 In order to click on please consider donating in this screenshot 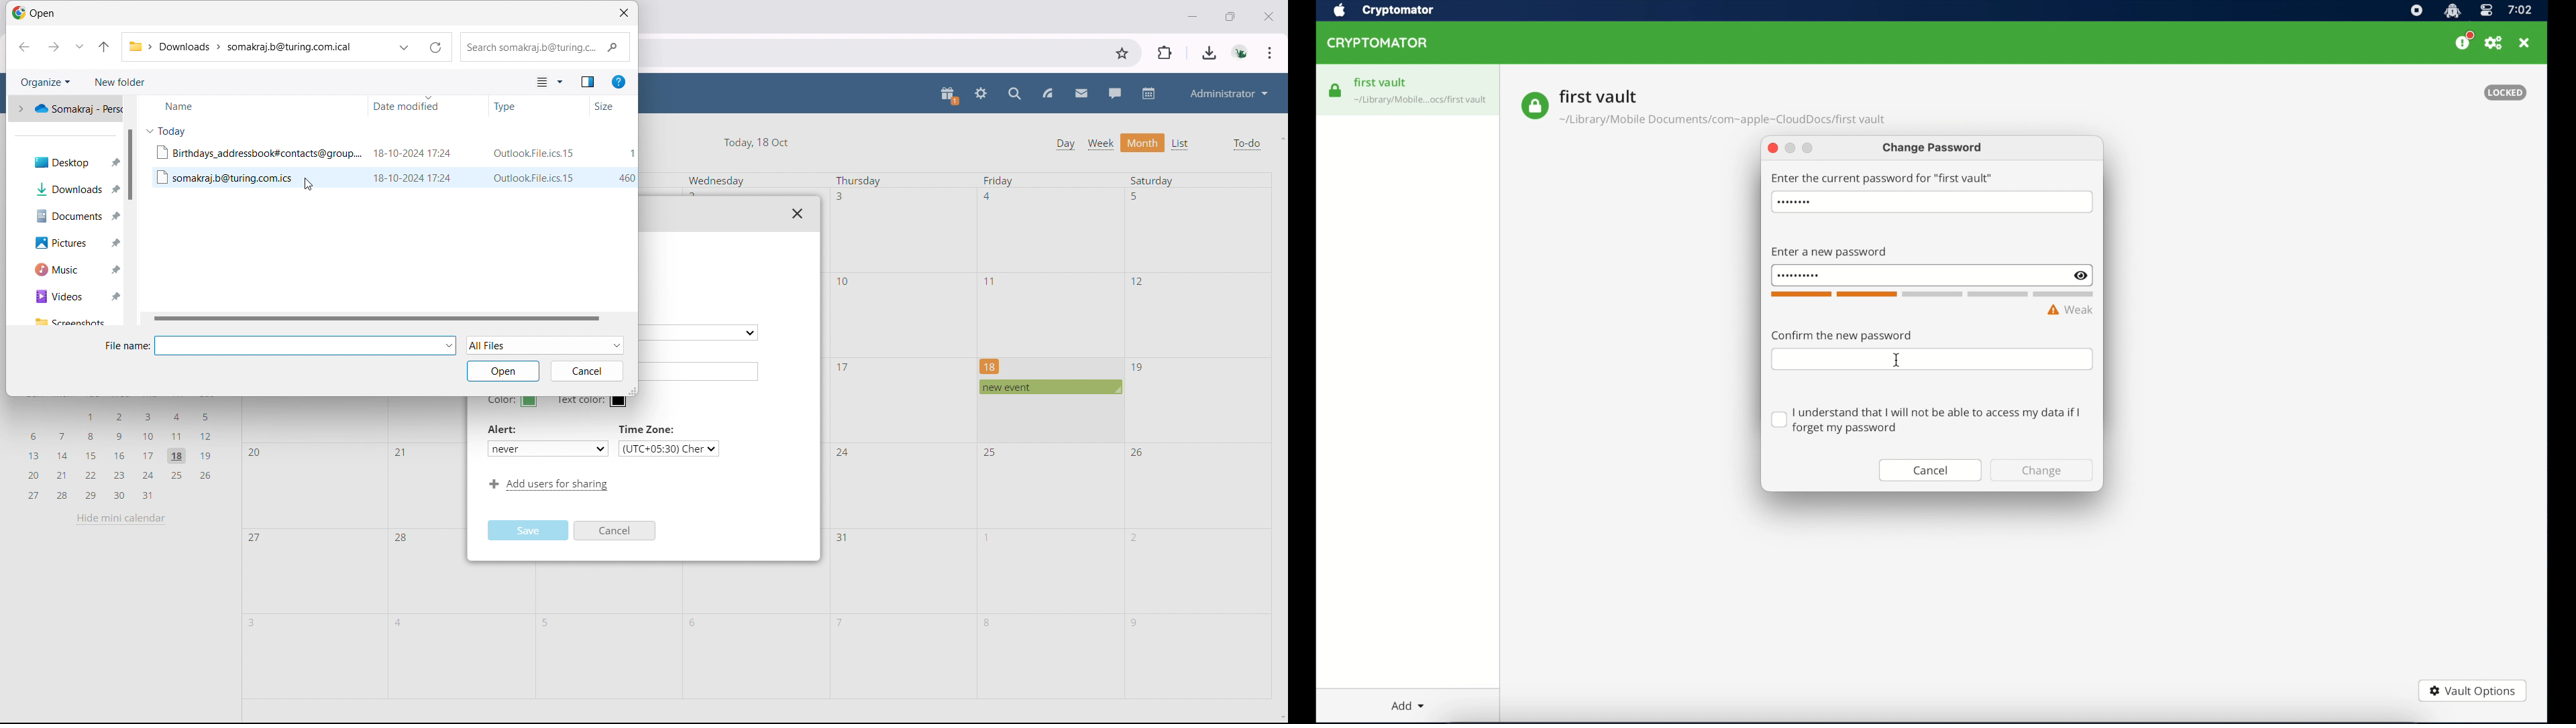, I will do `click(2464, 41)`.